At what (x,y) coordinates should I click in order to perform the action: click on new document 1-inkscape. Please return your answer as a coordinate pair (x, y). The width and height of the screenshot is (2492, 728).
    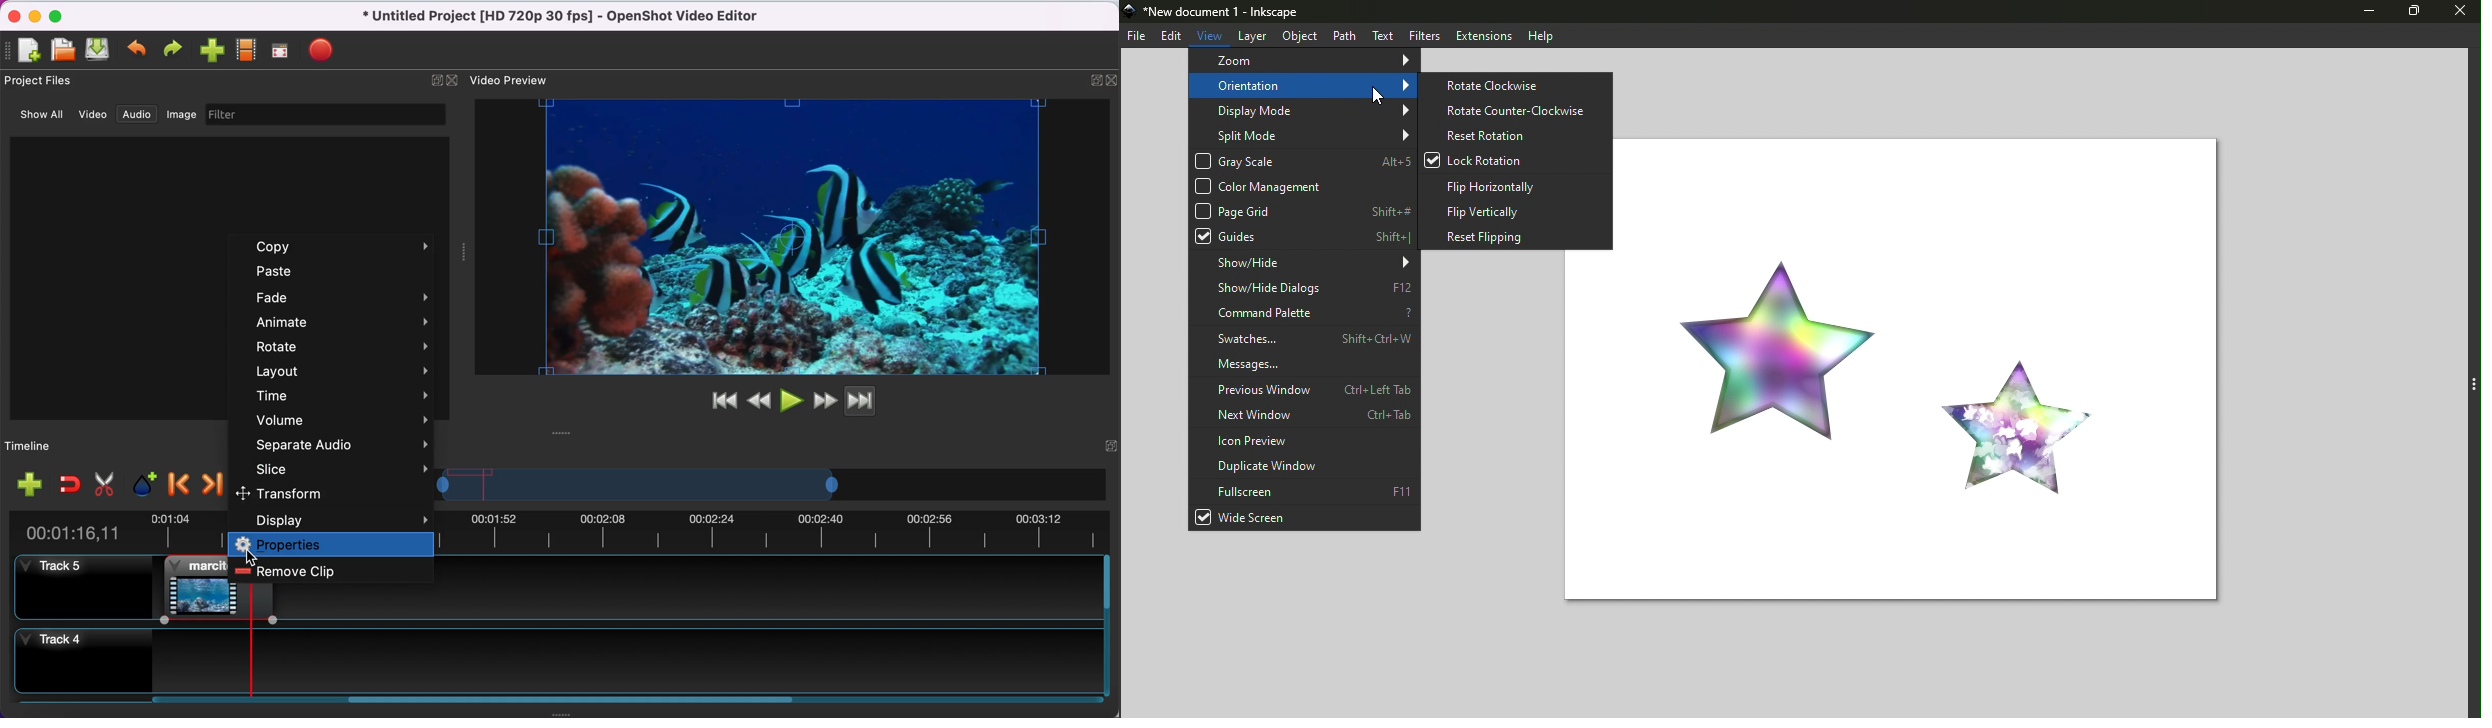
    Looking at the image, I should click on (1220, 12).